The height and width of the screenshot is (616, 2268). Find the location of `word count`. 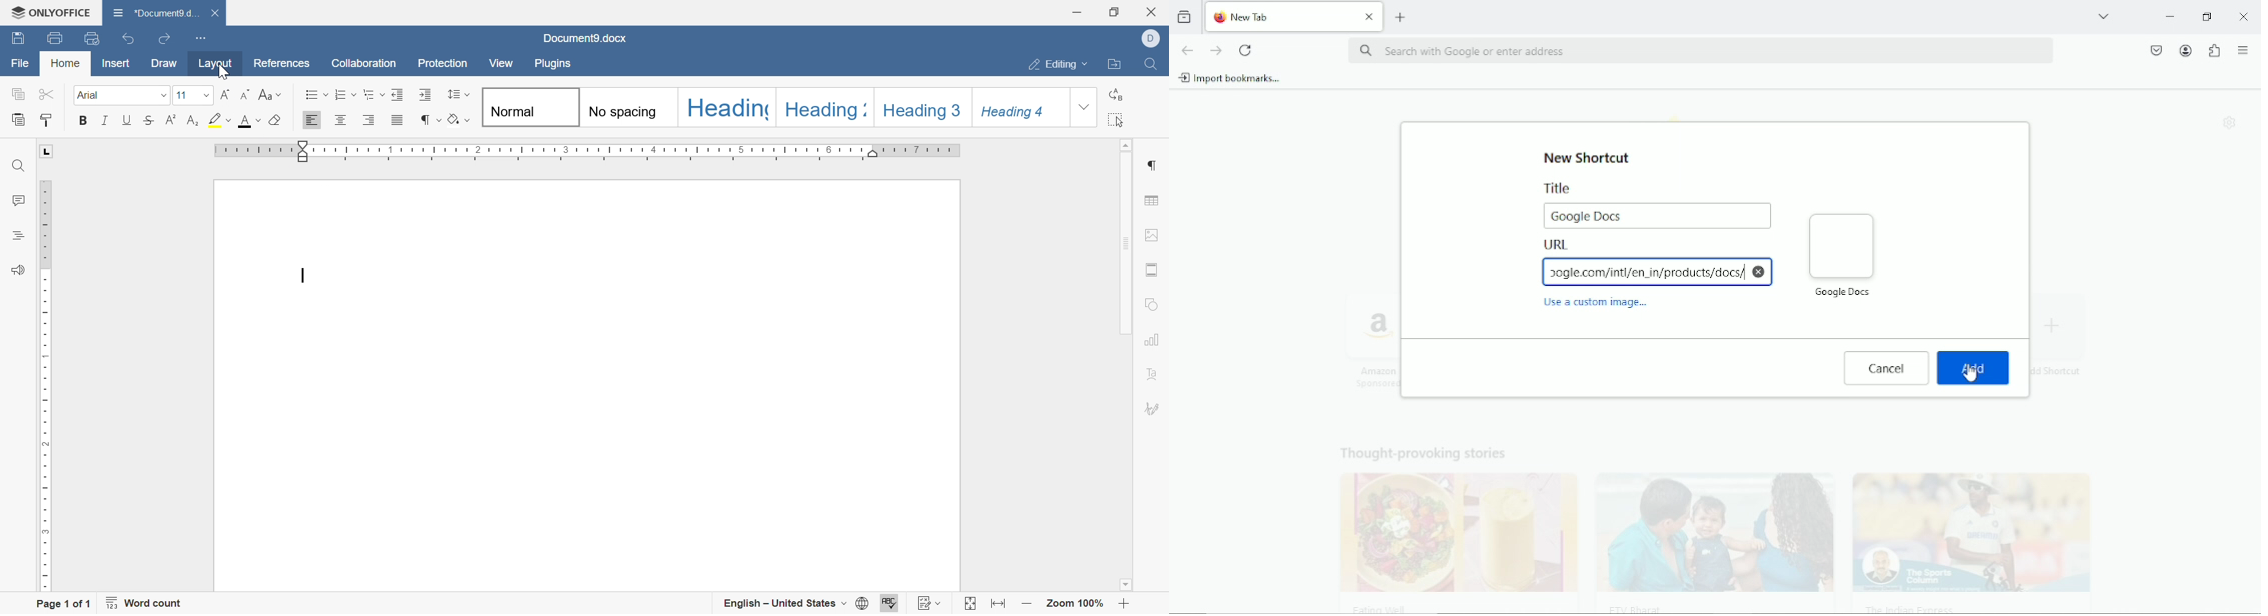

word count is located at coordinates (144, 603).